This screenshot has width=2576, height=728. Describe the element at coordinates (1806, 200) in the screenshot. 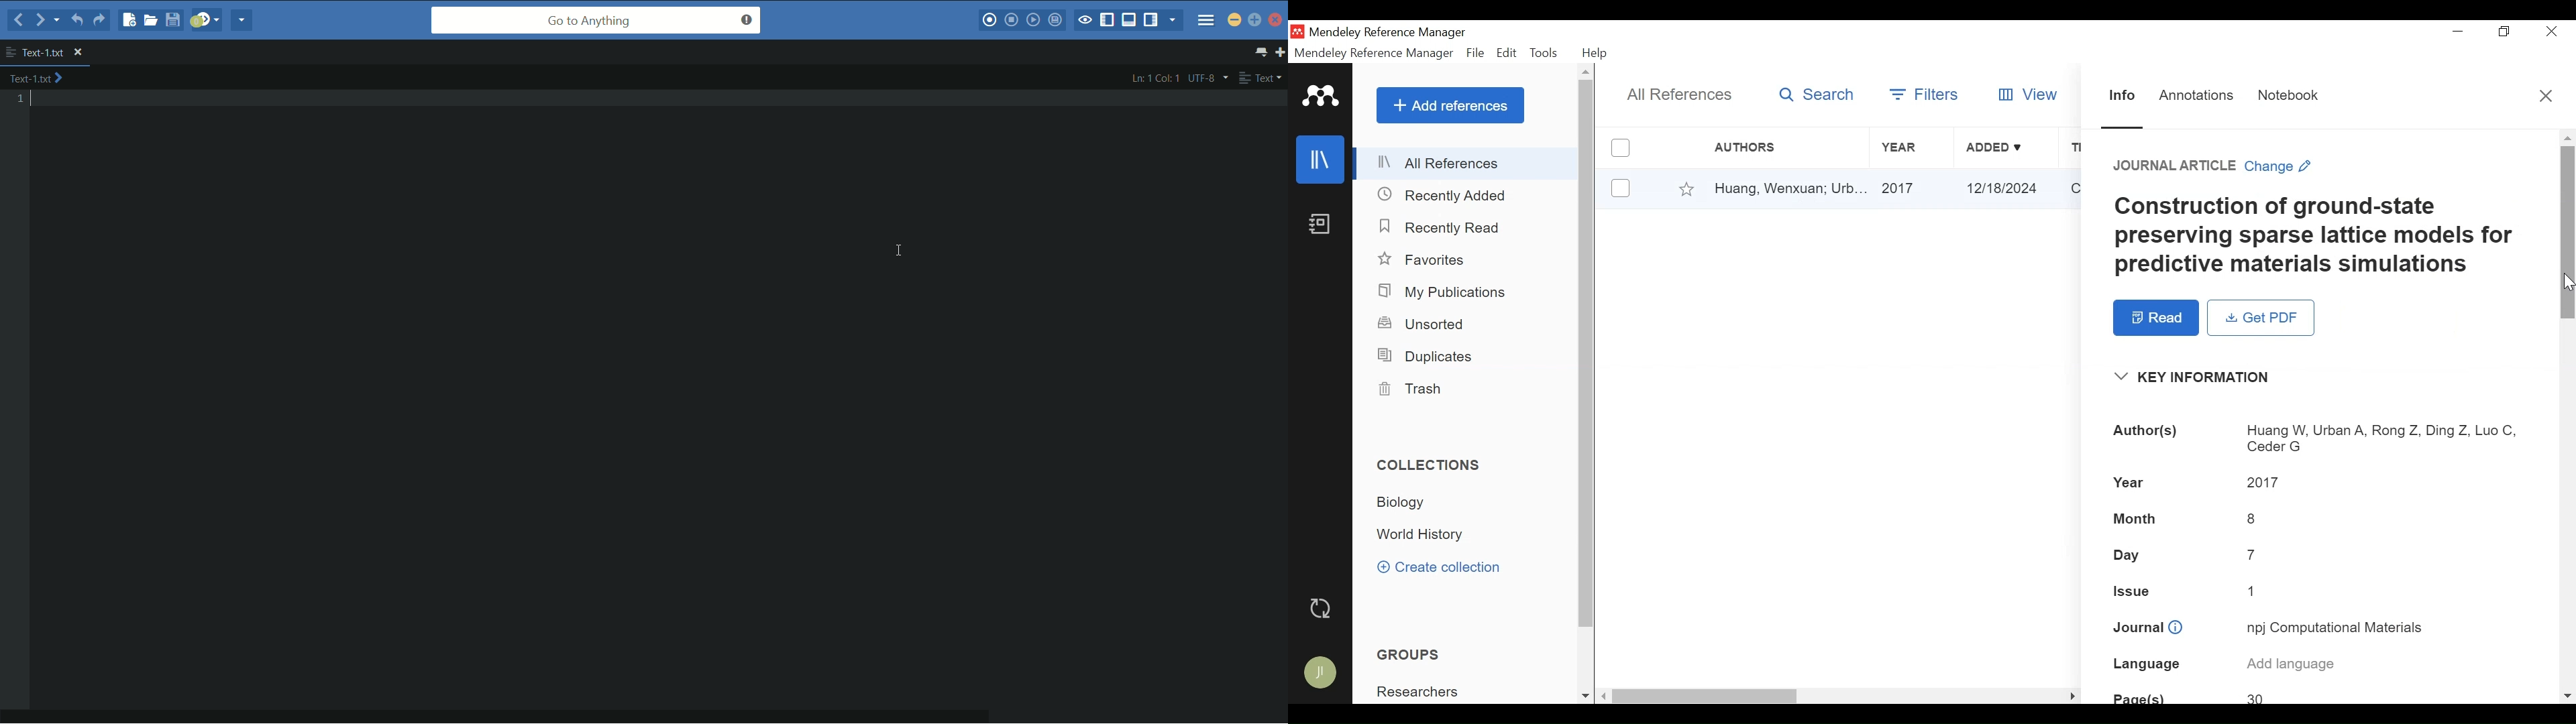

I see `Cursor` at that location.